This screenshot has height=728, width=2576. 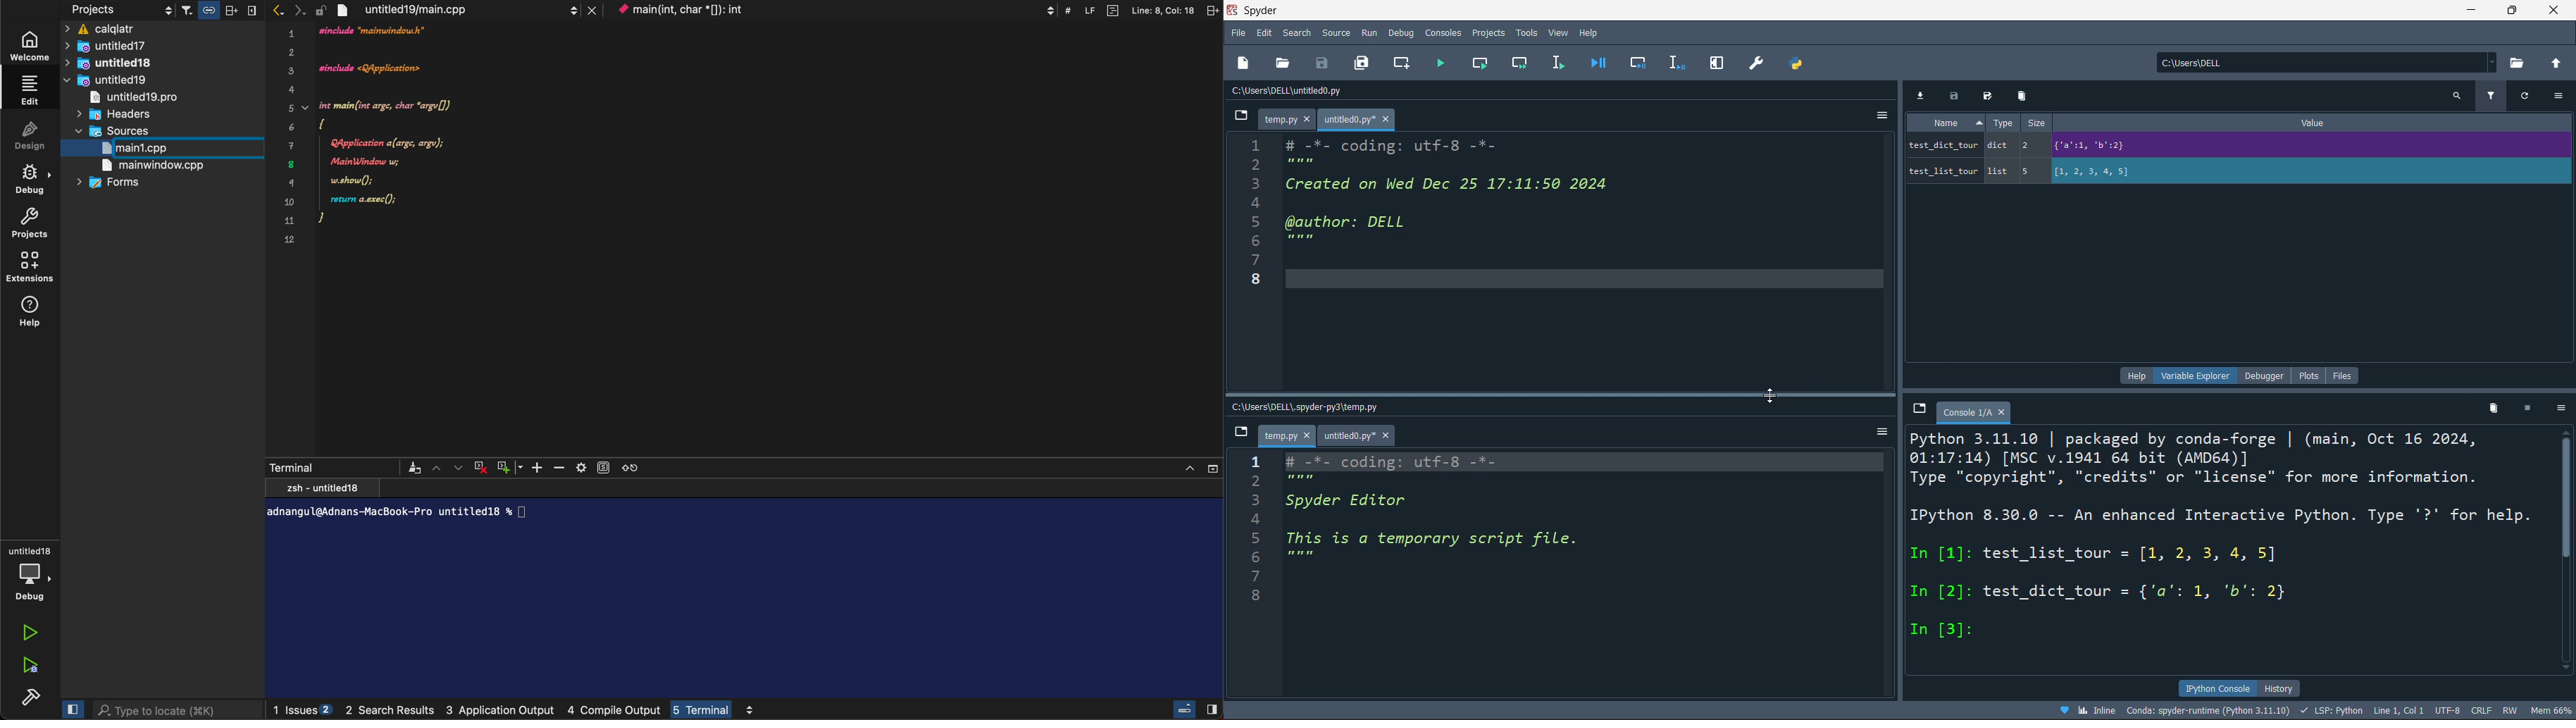 What do you see at coordinates (2087, 710) in the screenshot?
I see `Inline` at bounding box center [2087, 710].